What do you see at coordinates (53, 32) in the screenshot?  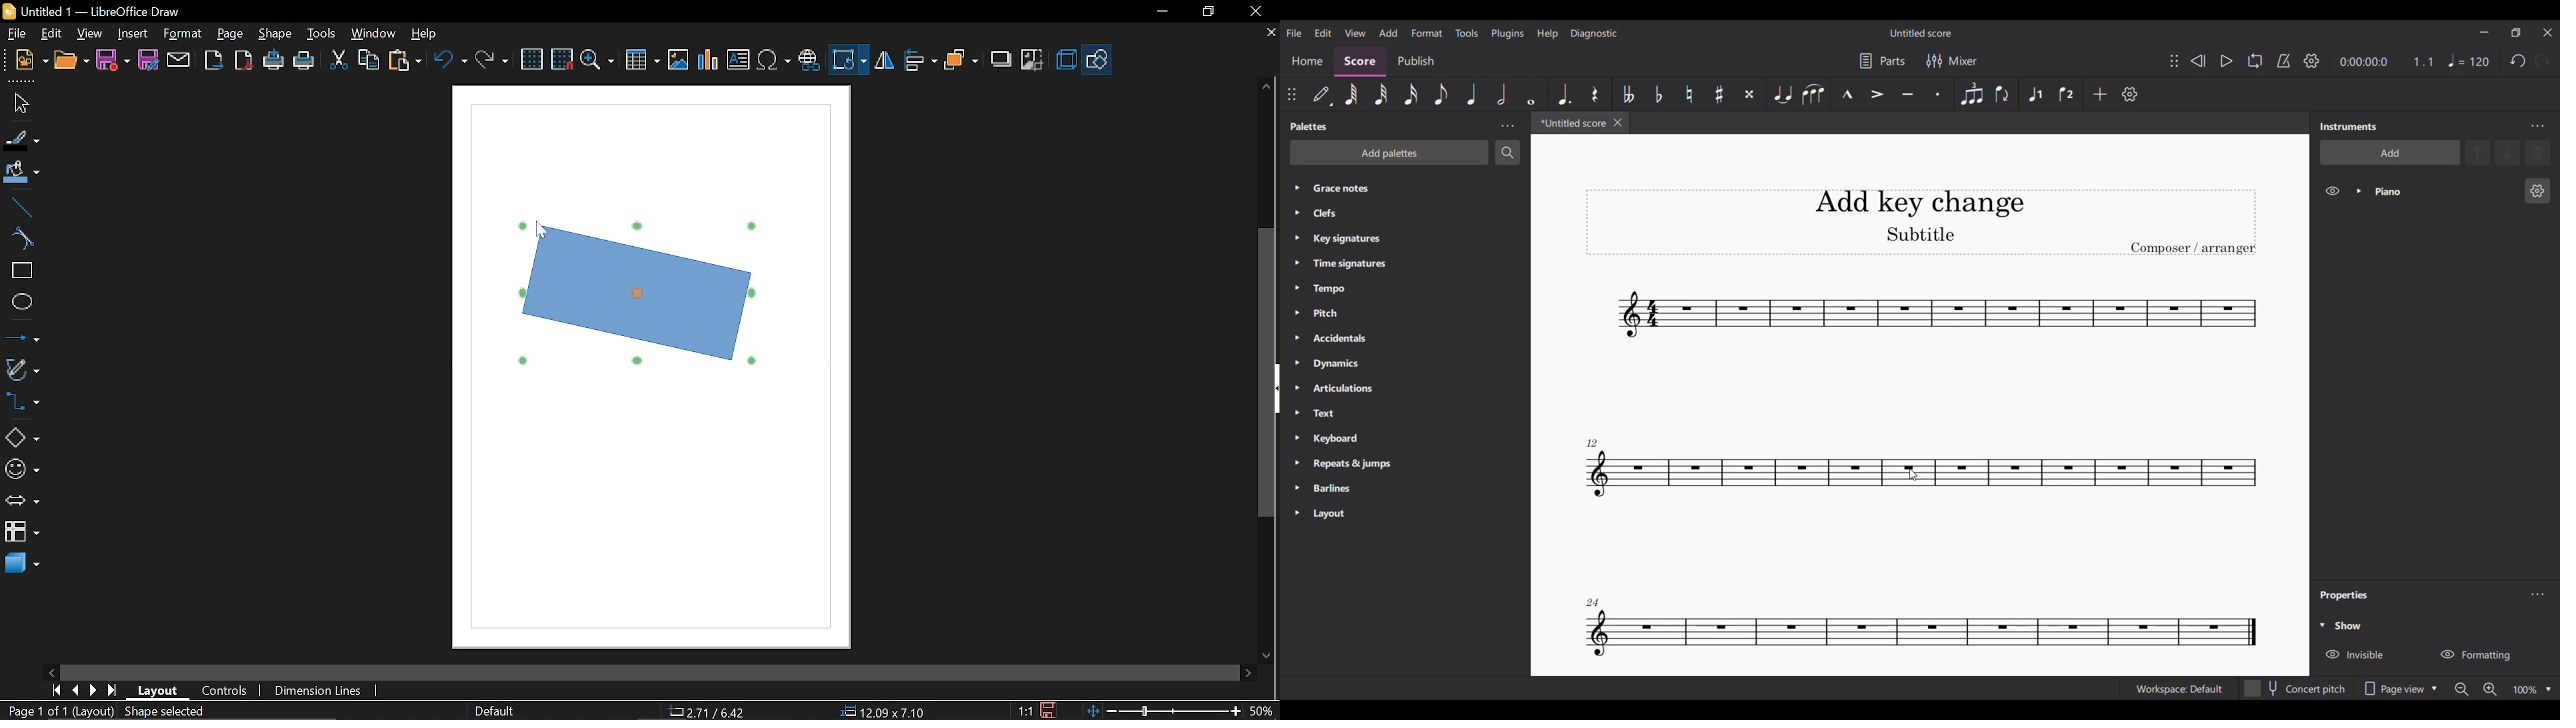 I see `Edit` at bounding box center [53, 32].